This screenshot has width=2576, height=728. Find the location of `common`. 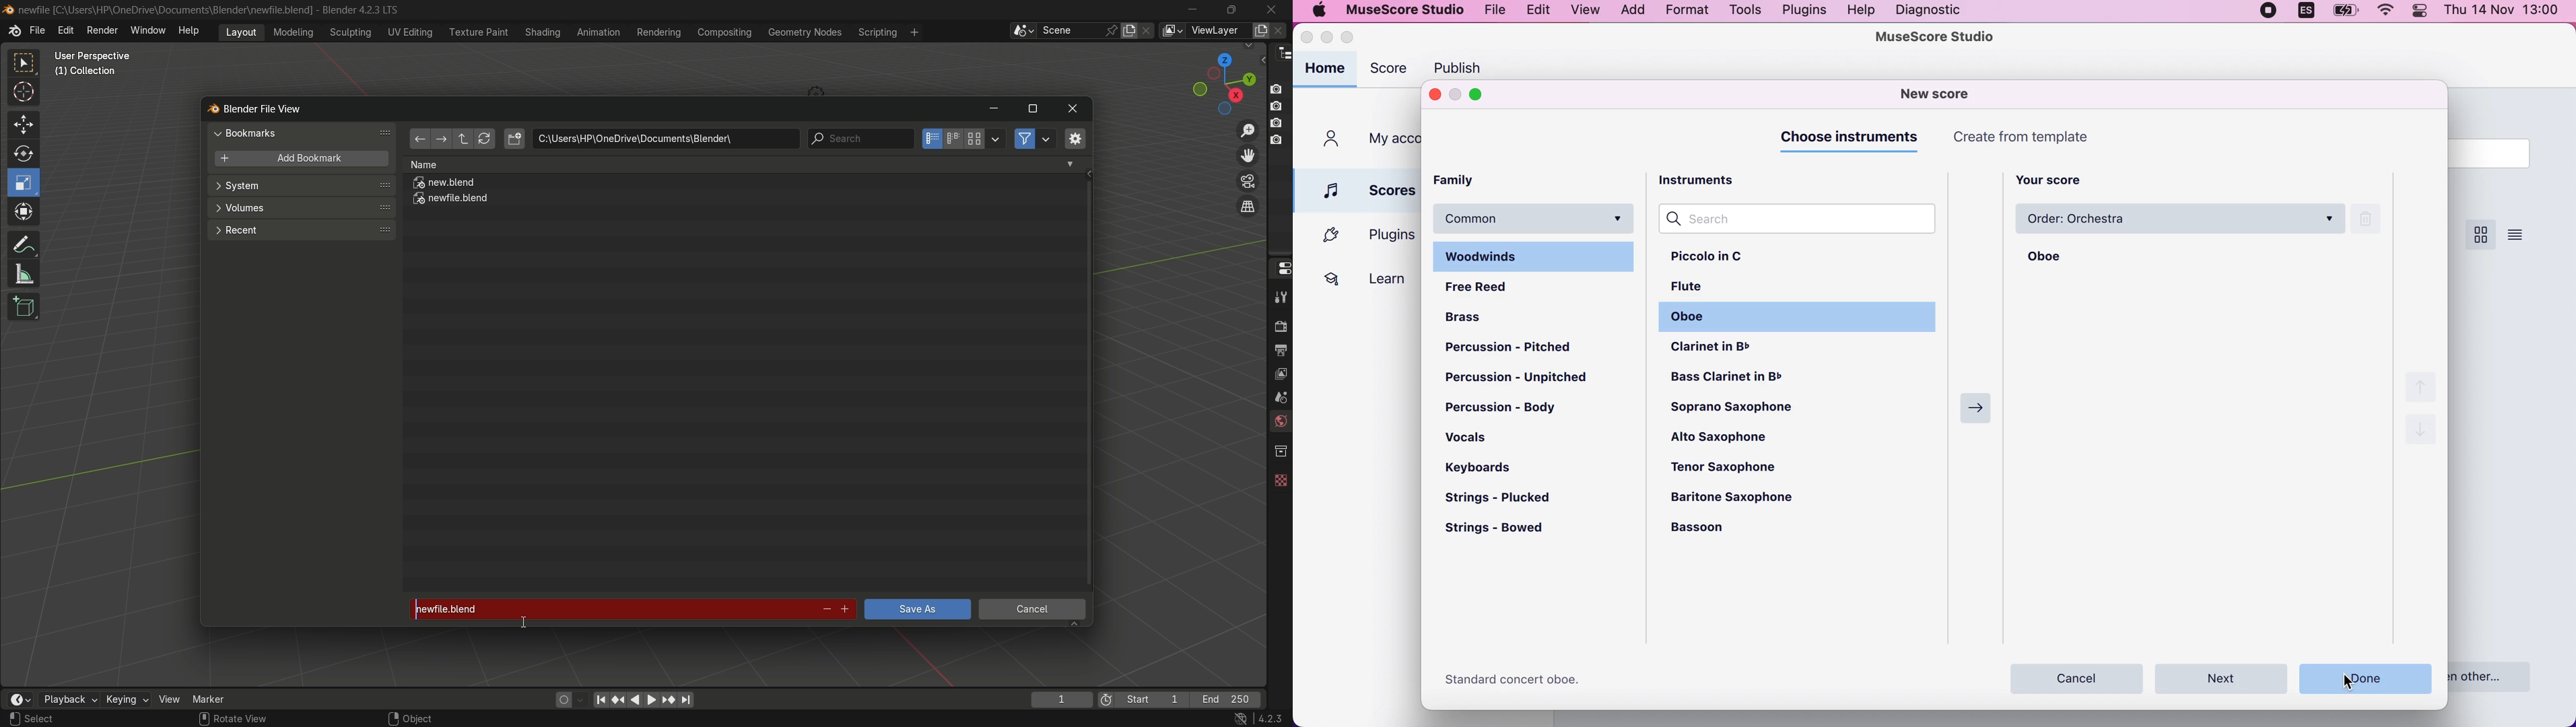

common is located at coordinates (1535, 217).